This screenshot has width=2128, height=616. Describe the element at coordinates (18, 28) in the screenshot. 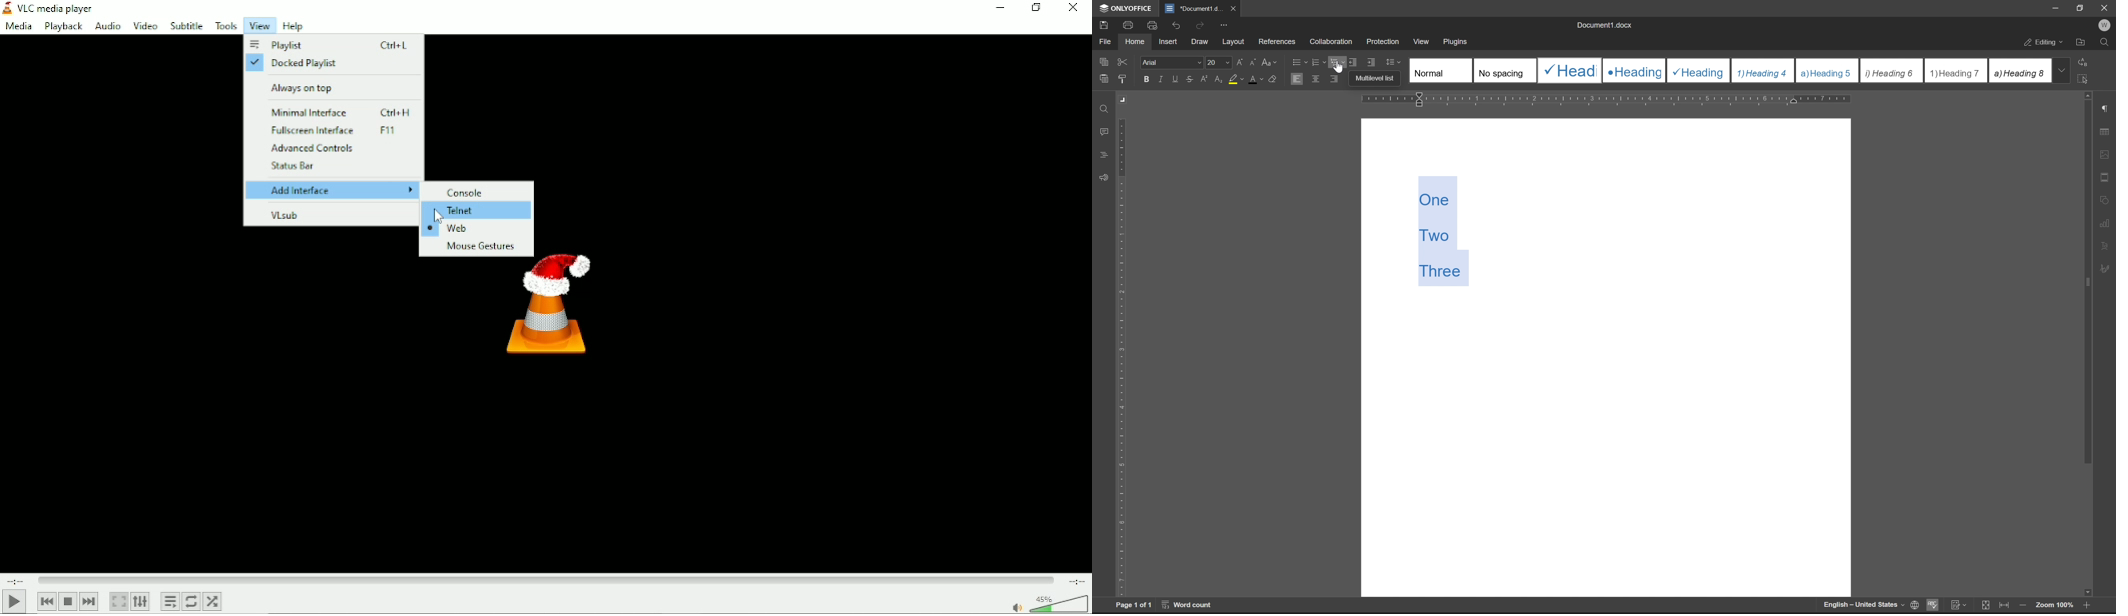

I see `media` at that location.